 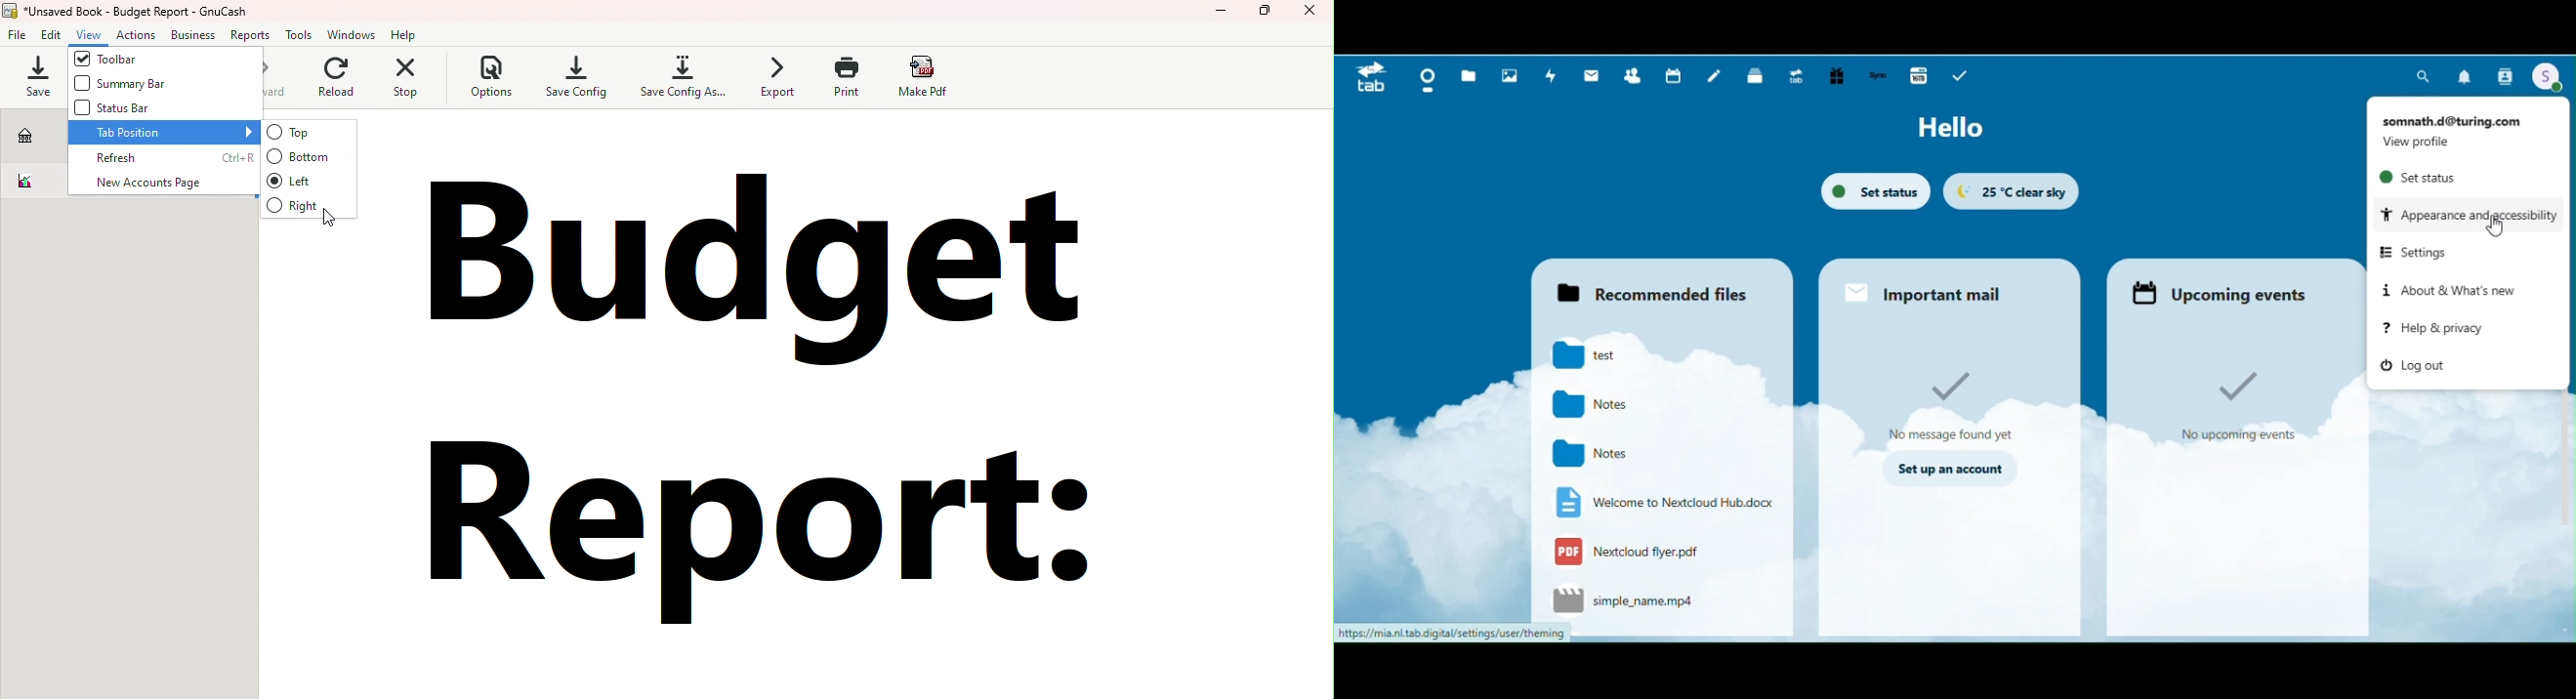 What do you see at coordinates (1468, 75) in the screenshot?
I see `Files` at bounding box center [1468, 75].